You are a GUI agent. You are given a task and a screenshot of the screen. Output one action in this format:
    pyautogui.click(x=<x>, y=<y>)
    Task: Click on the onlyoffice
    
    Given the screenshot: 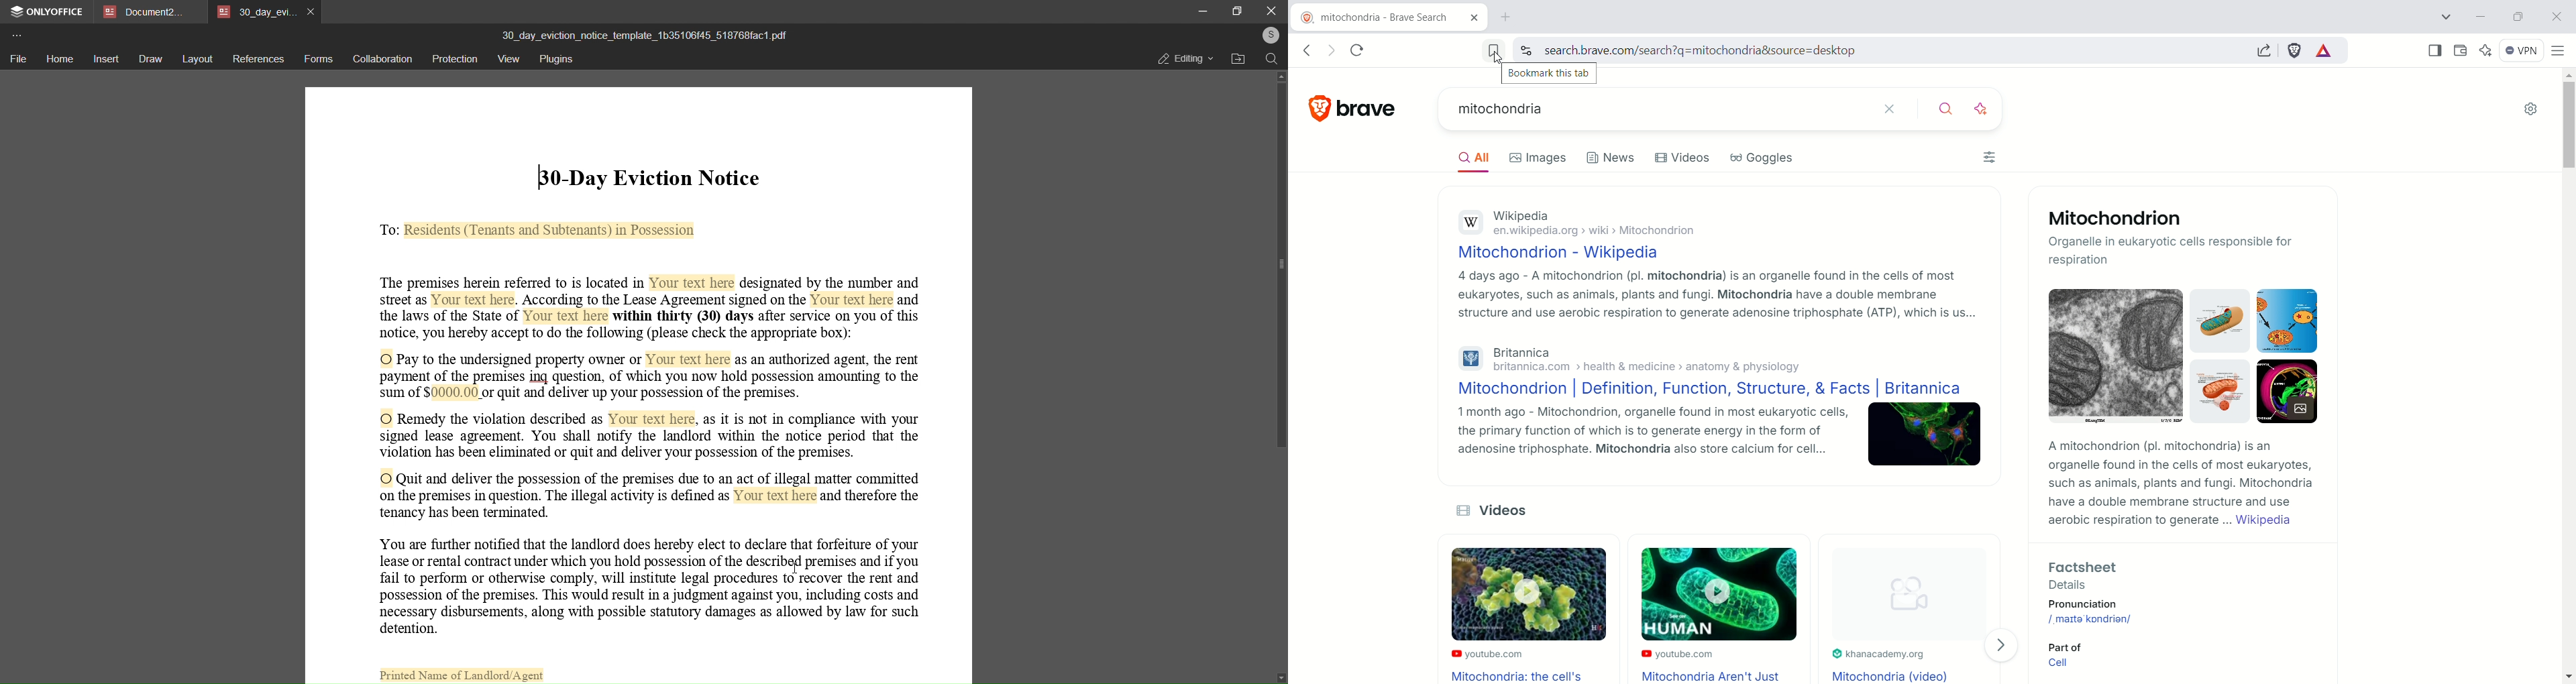 What is the action you would take?
    pyautogui.click(x=46, y=11)
    